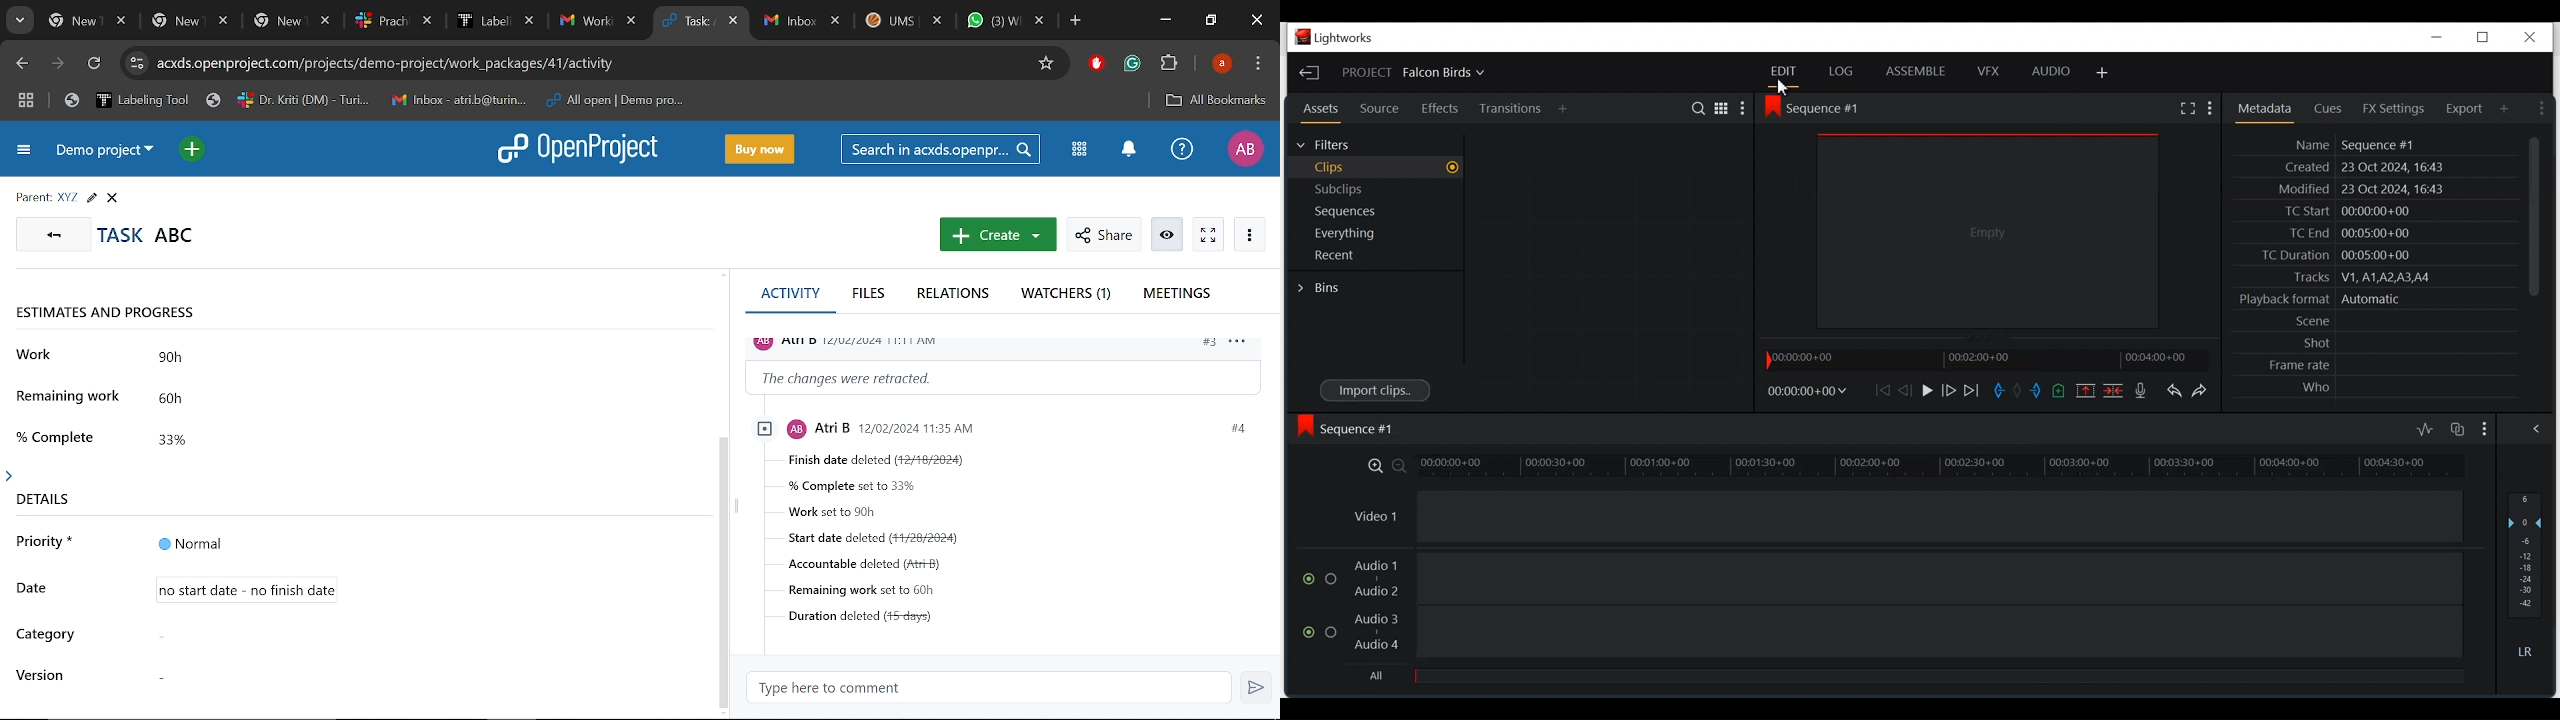 The height and width of the screenshot is (728, 2576). Describe the element at coordinates (1606, 266) in the screenshot. I see `Clip Thumbnail` at that location.